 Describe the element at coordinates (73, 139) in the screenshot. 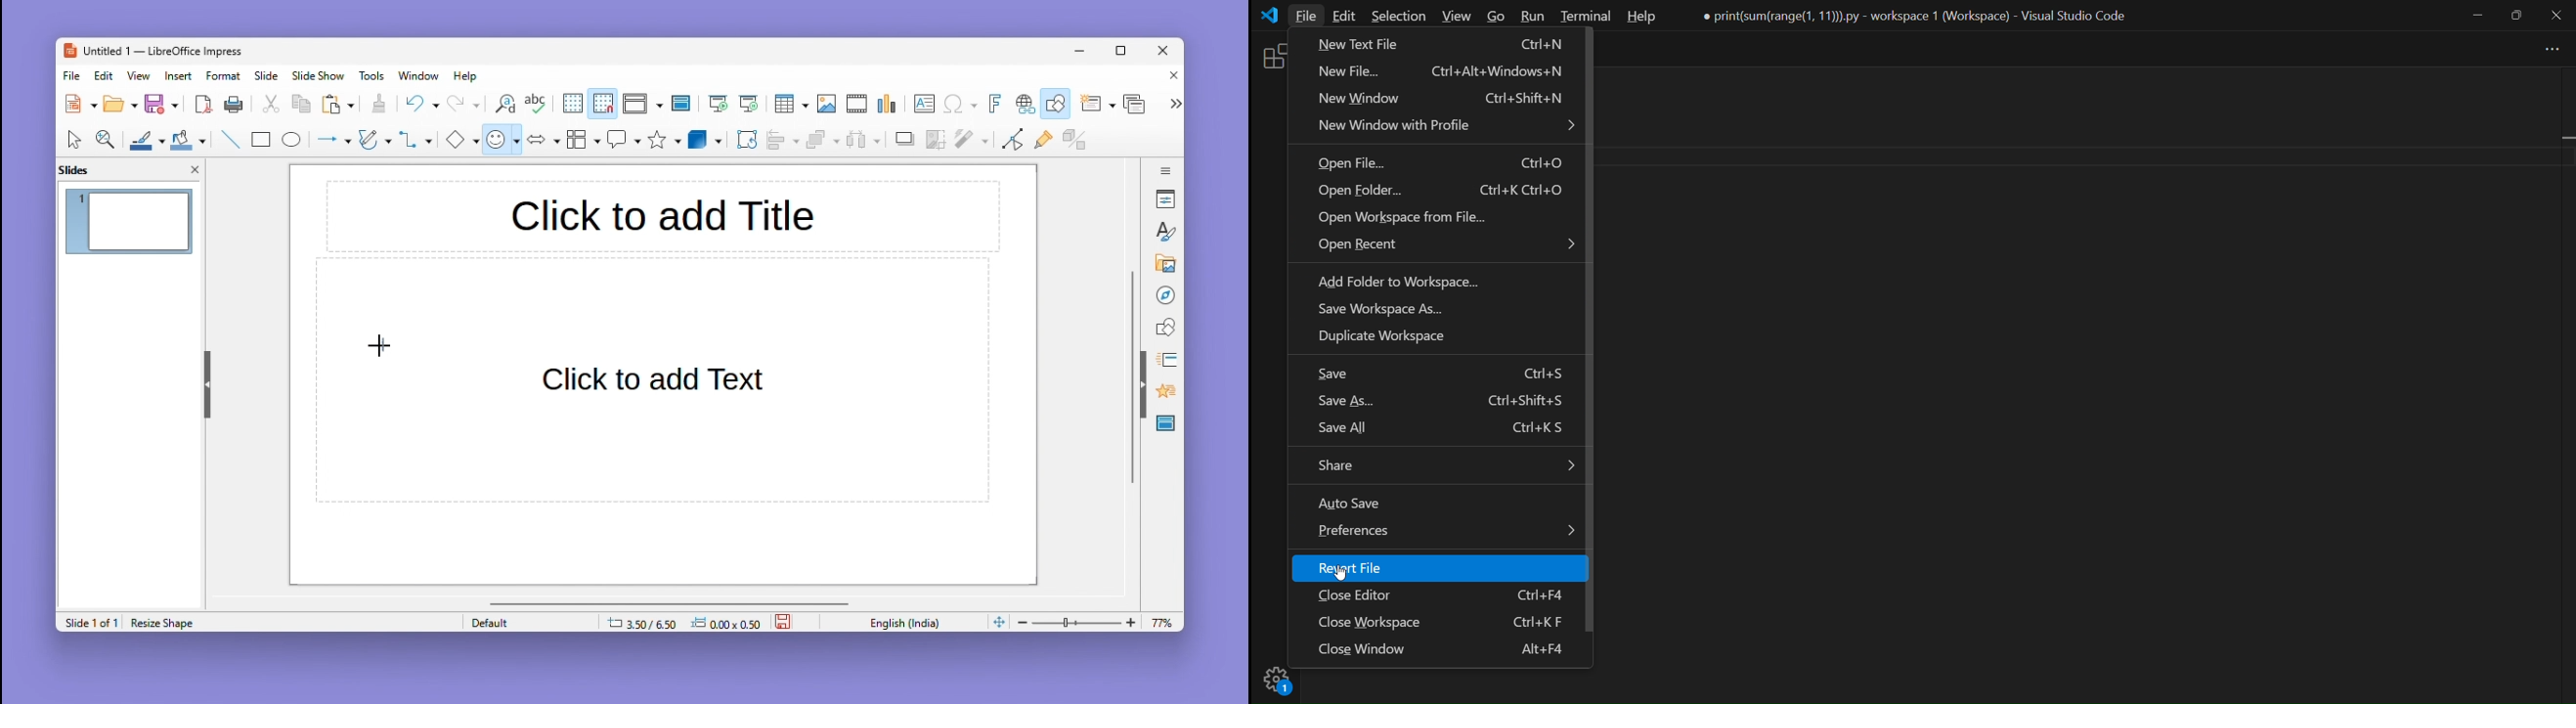

I see `Selection tool` at that location.